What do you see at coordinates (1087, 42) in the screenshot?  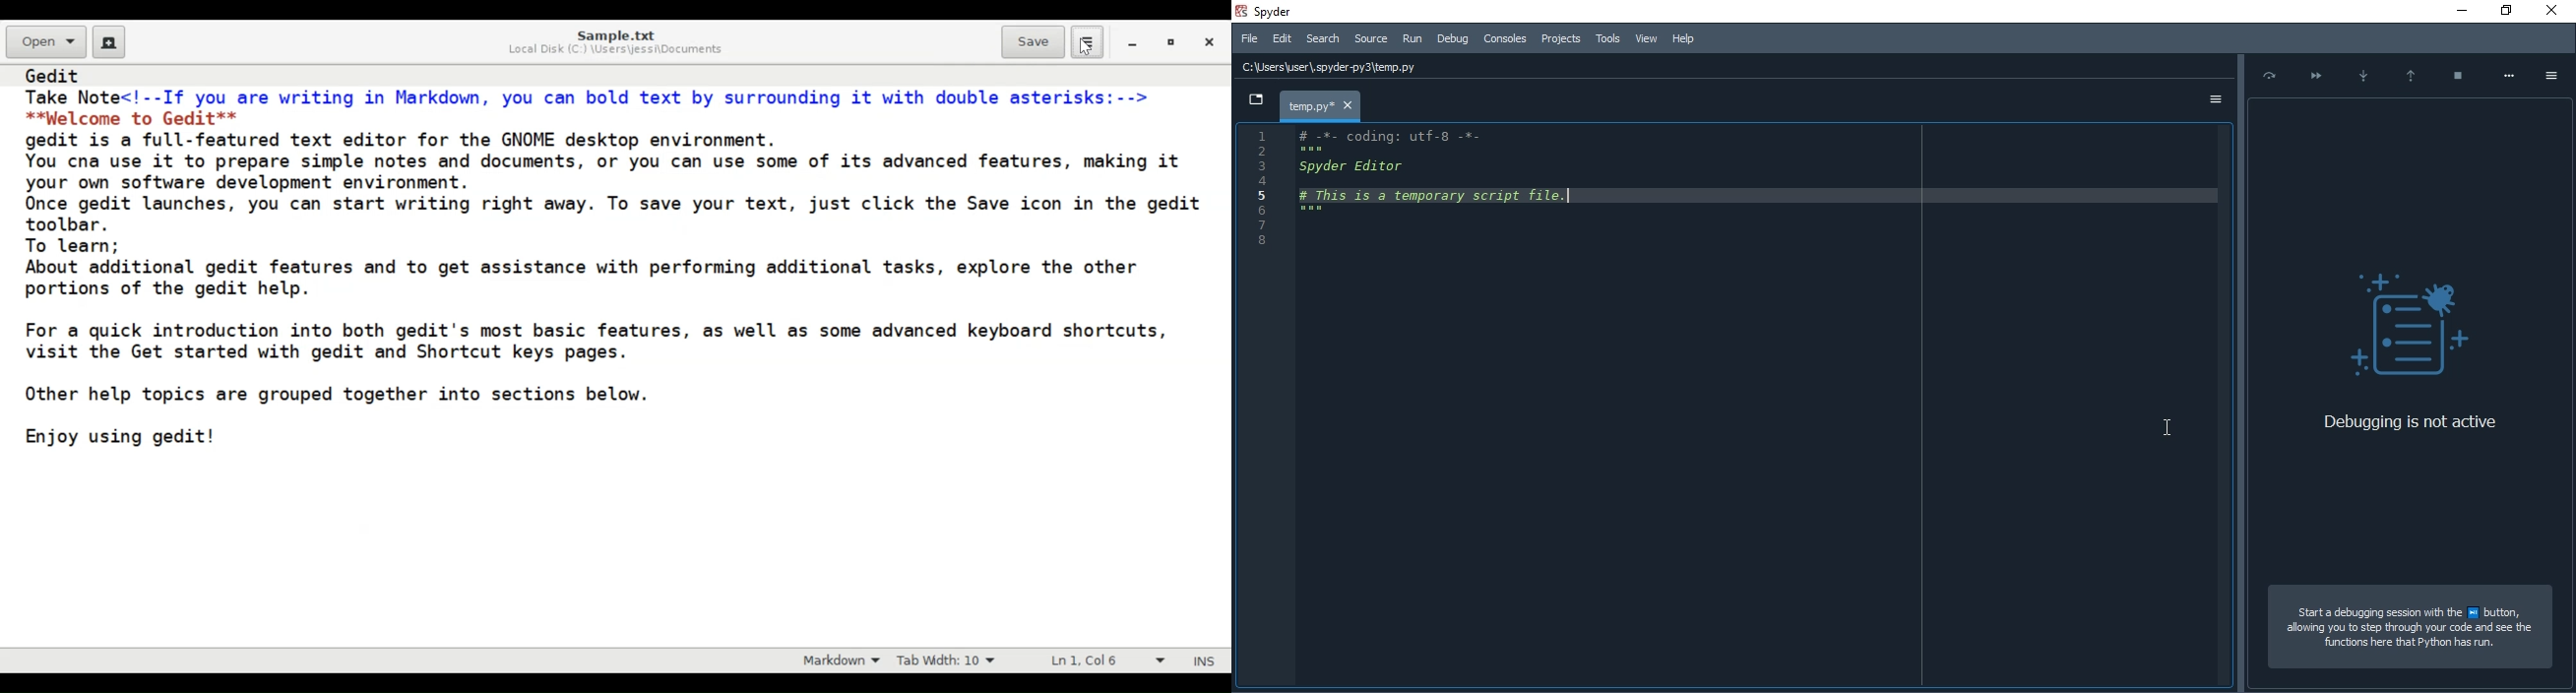 I see `Application menu` at bounding box center [1087, 42].